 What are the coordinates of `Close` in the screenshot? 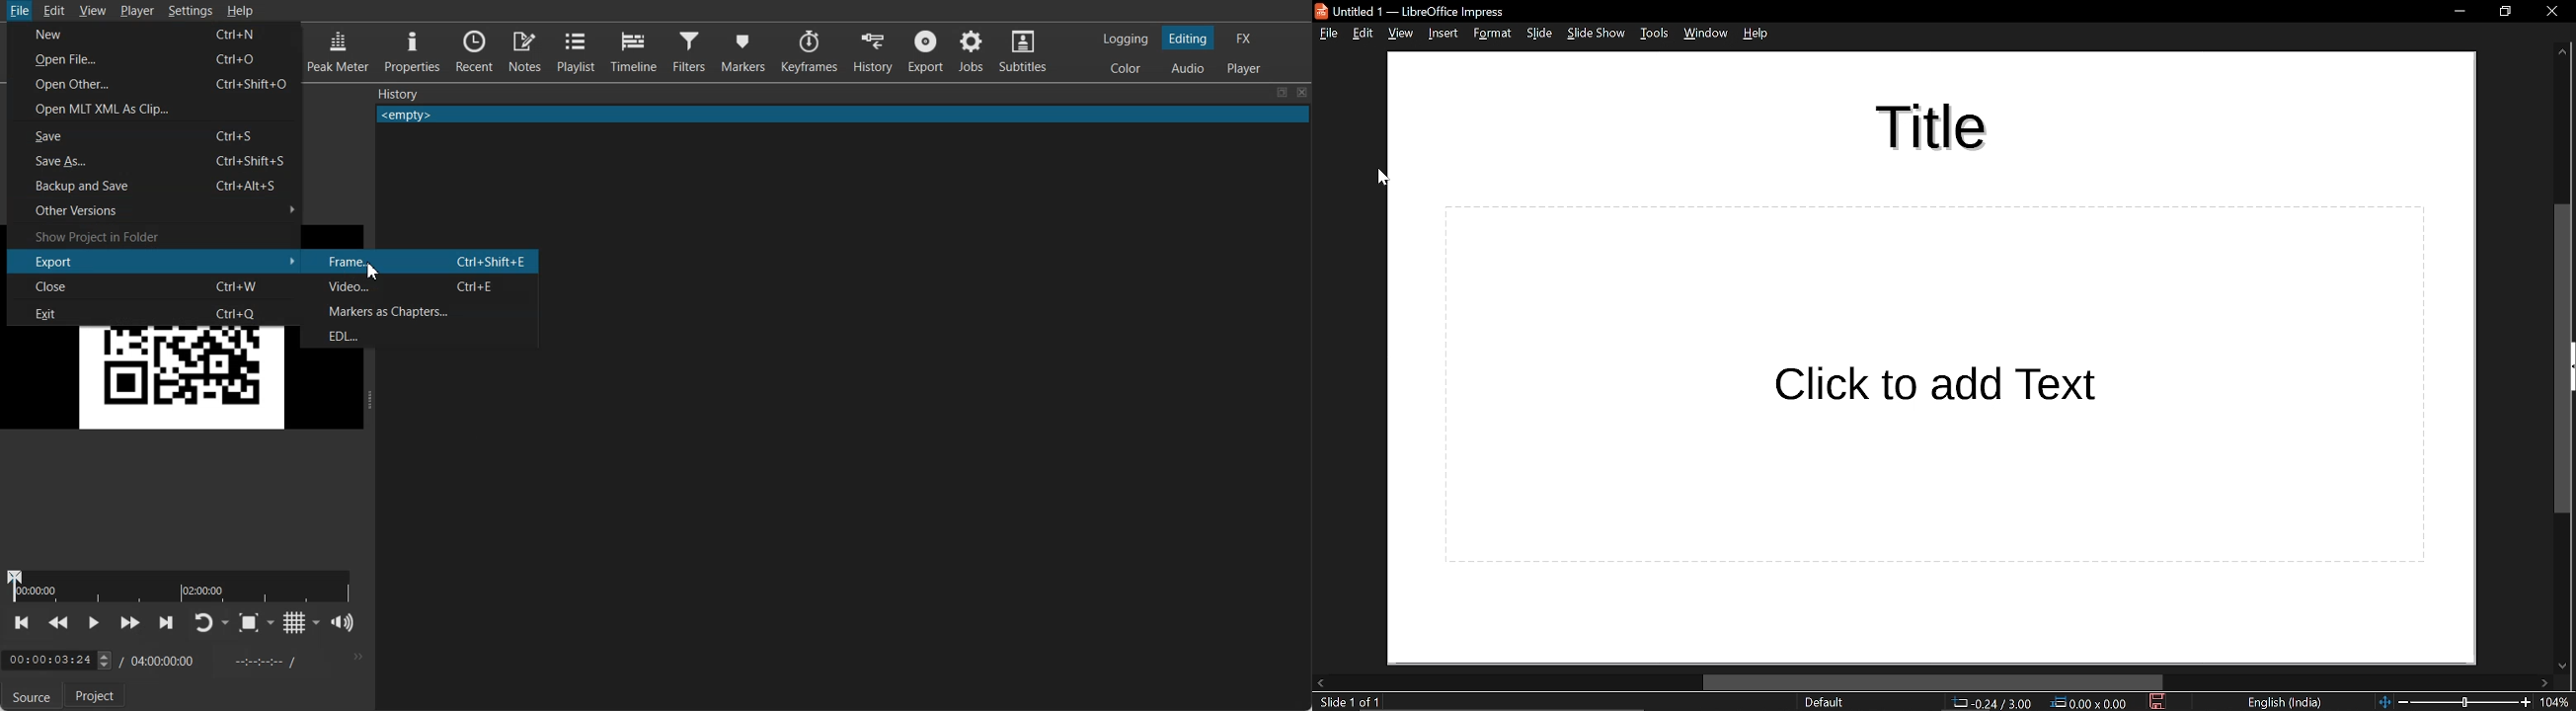 It's located at (1303, 93).